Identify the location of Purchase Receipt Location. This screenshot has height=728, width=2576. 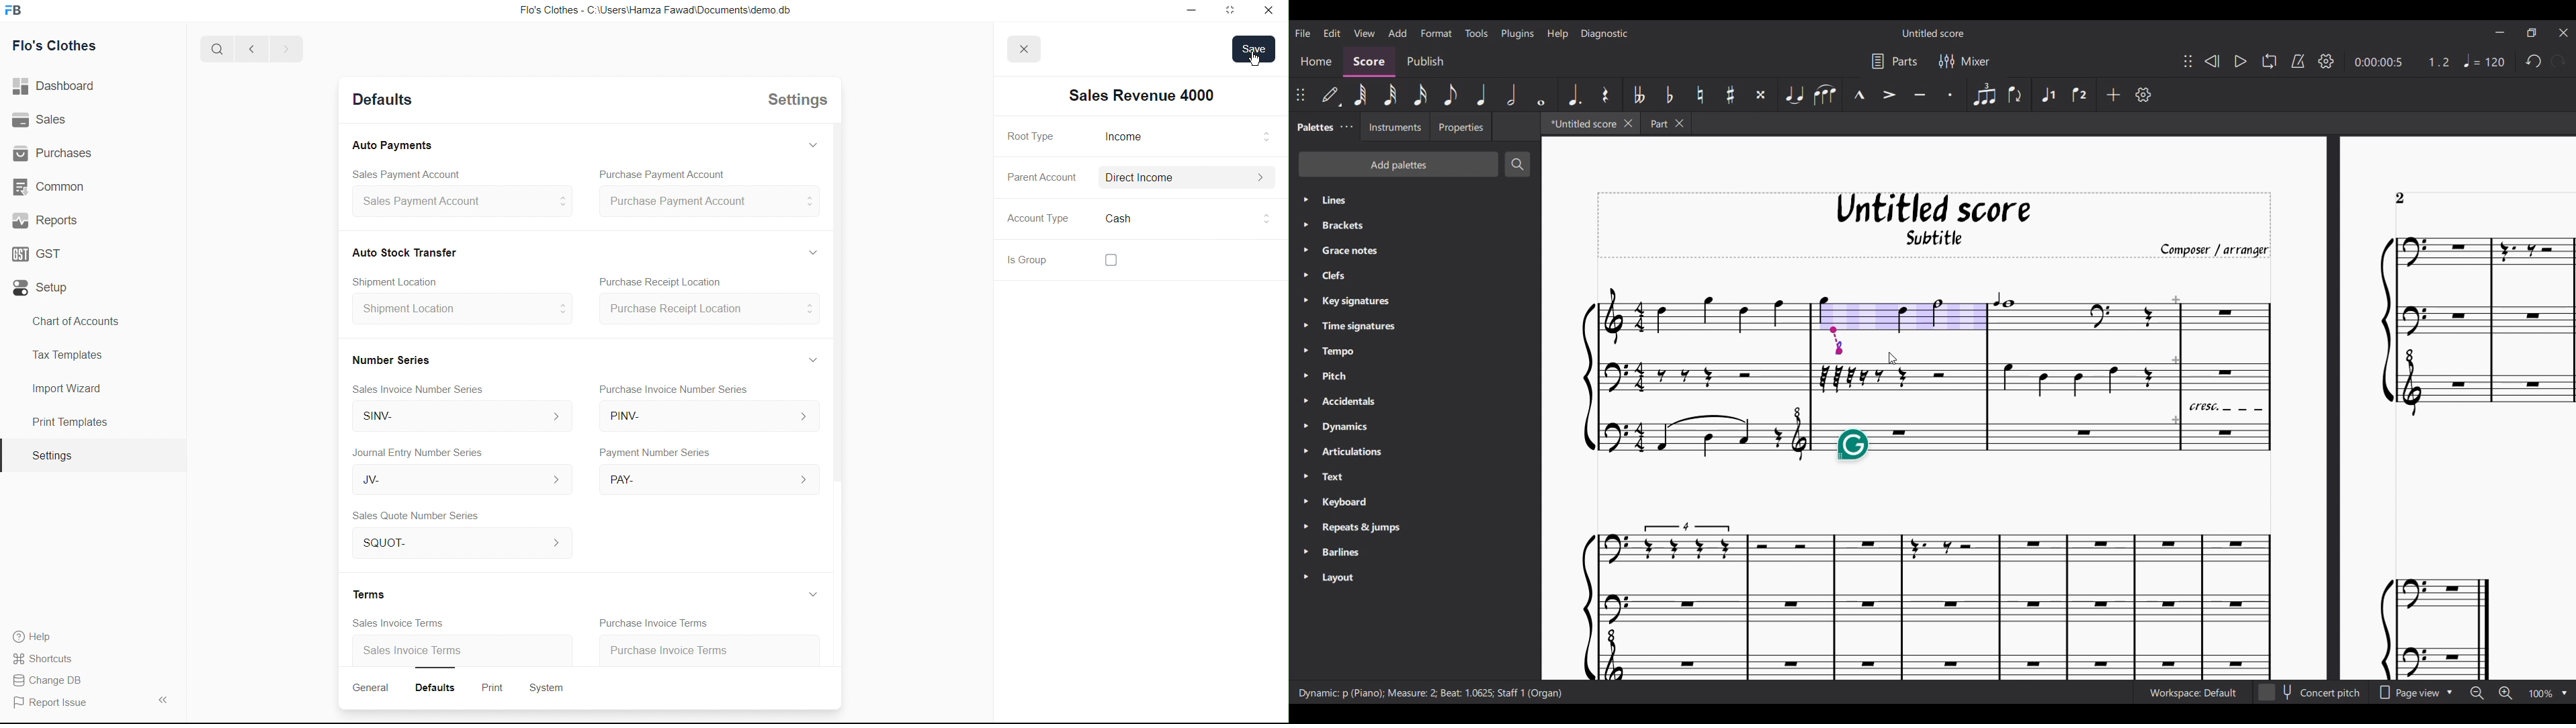
(676, 283).